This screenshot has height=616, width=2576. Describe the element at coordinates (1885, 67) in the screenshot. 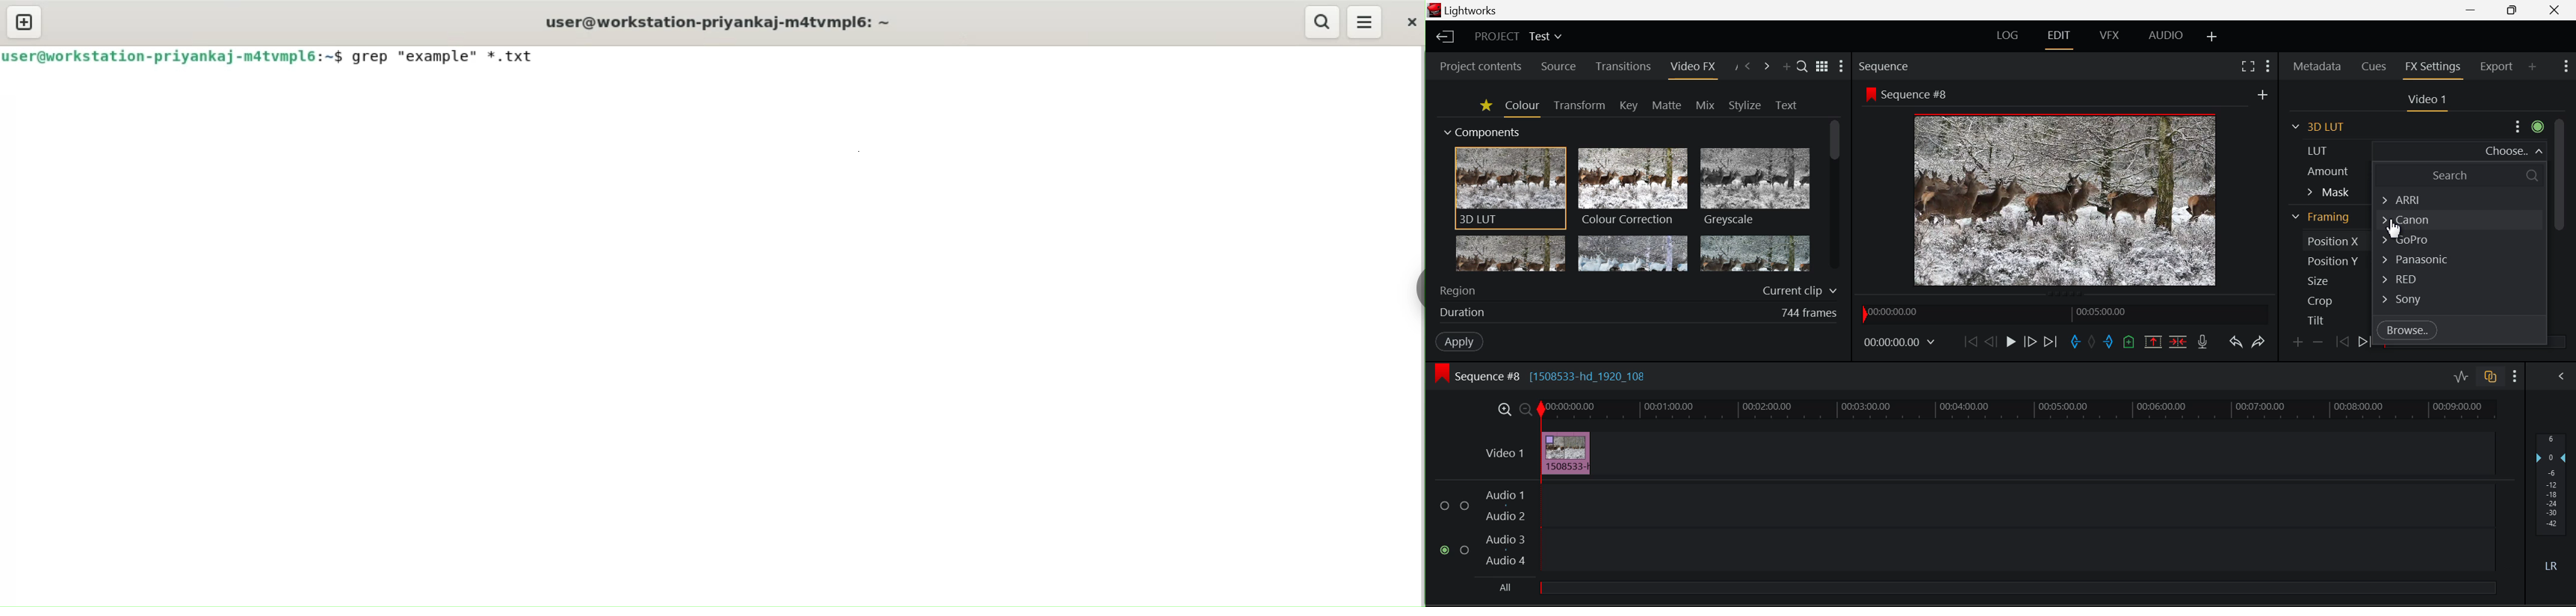

I see `Sequence Preview Section` at that location.